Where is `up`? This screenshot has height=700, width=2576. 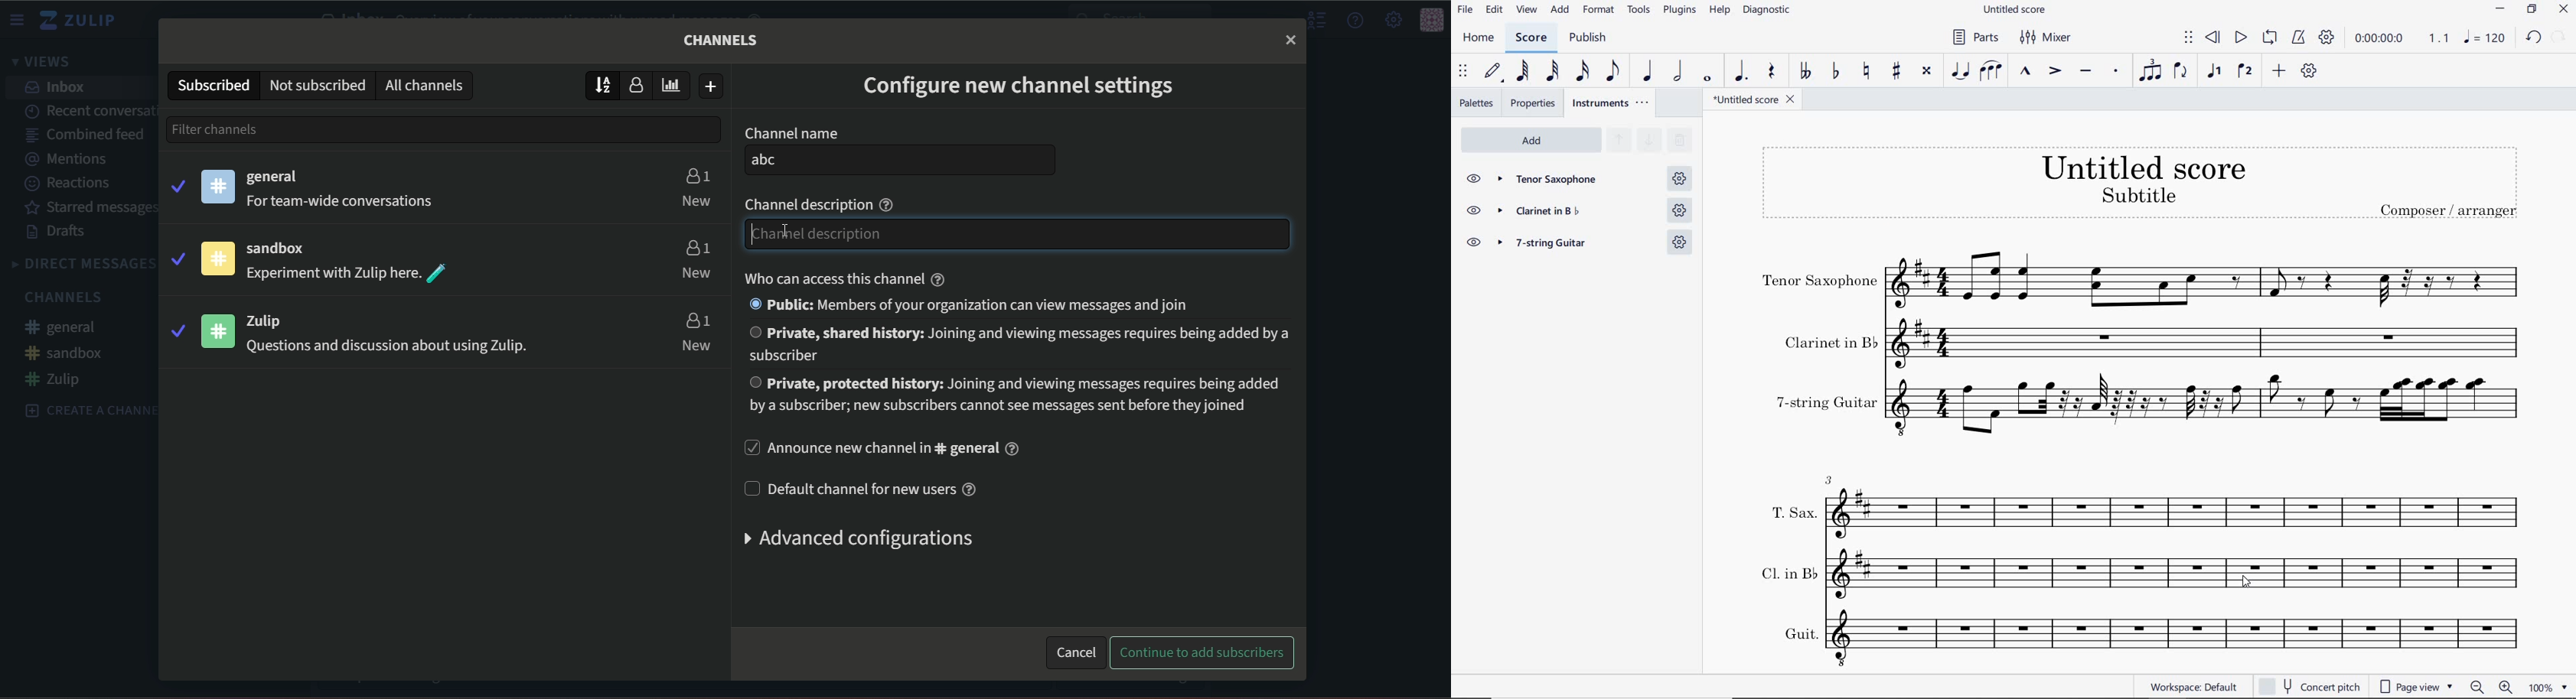 up is located at coordinates (1618, 141).